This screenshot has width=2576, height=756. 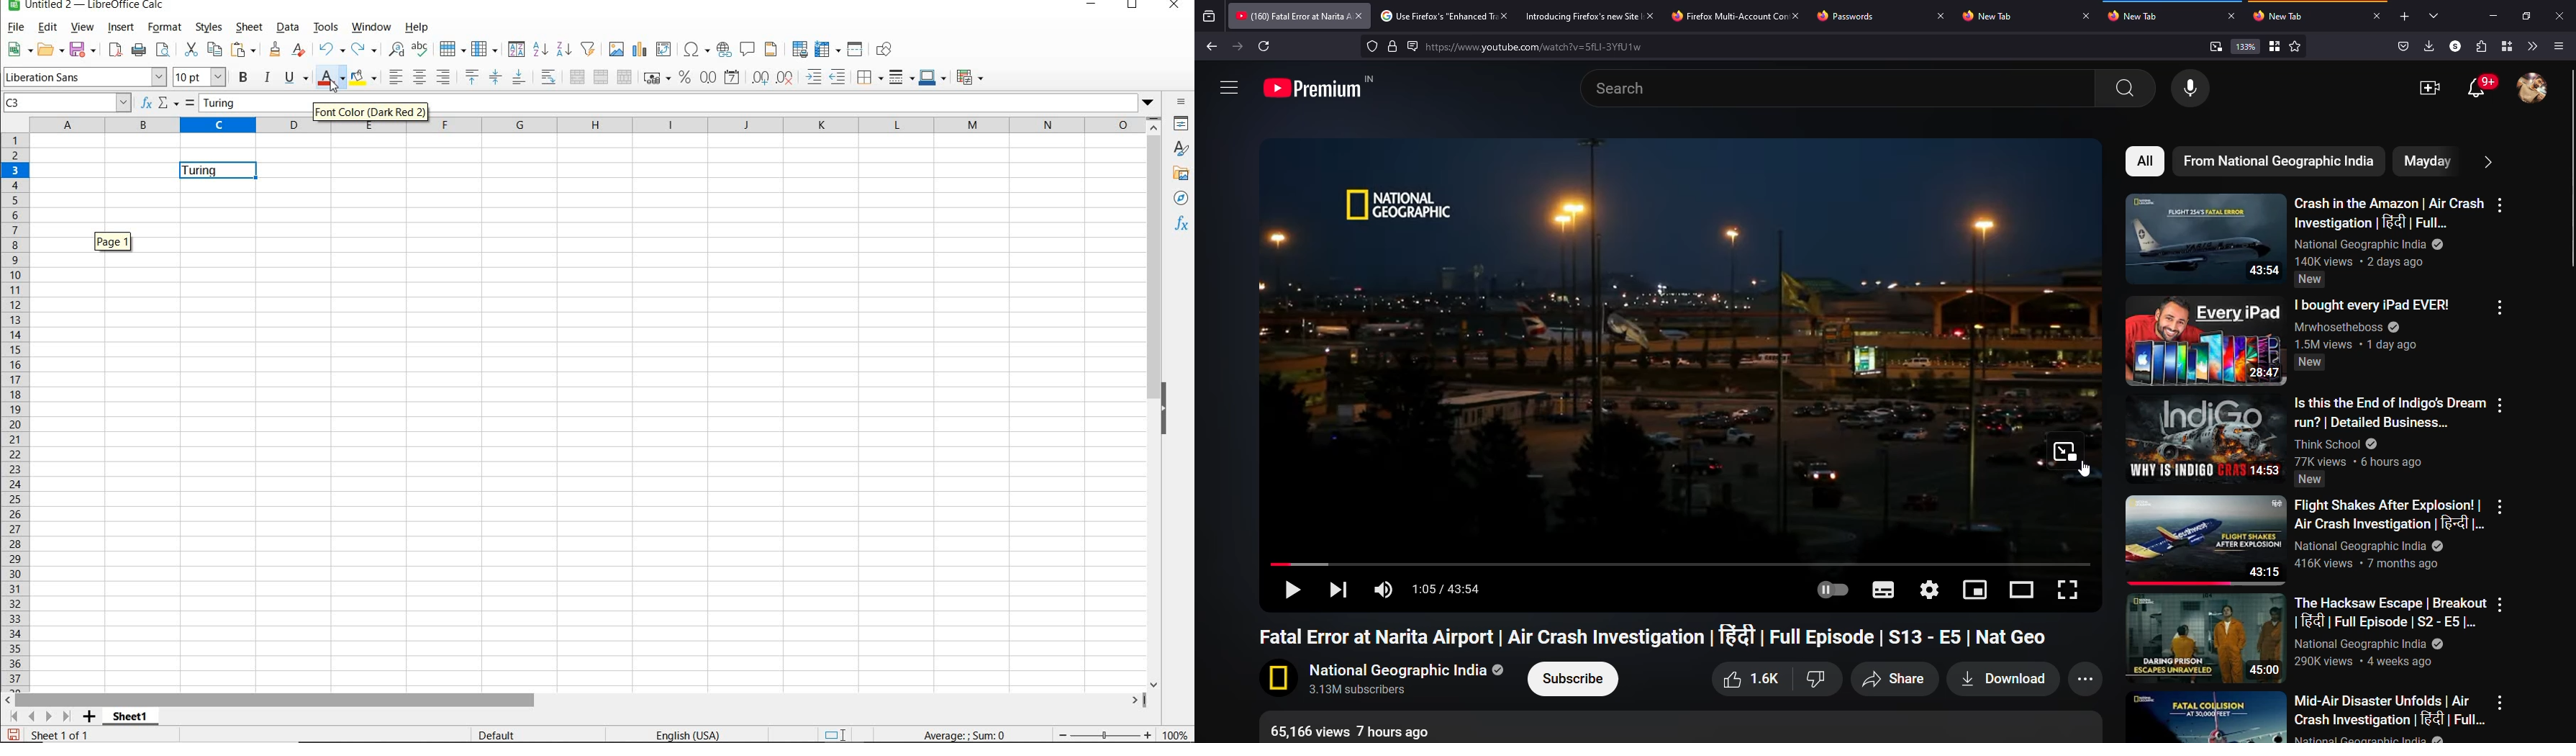 I want to click on SELECT FUNCTION, so click(x=169, y=105).